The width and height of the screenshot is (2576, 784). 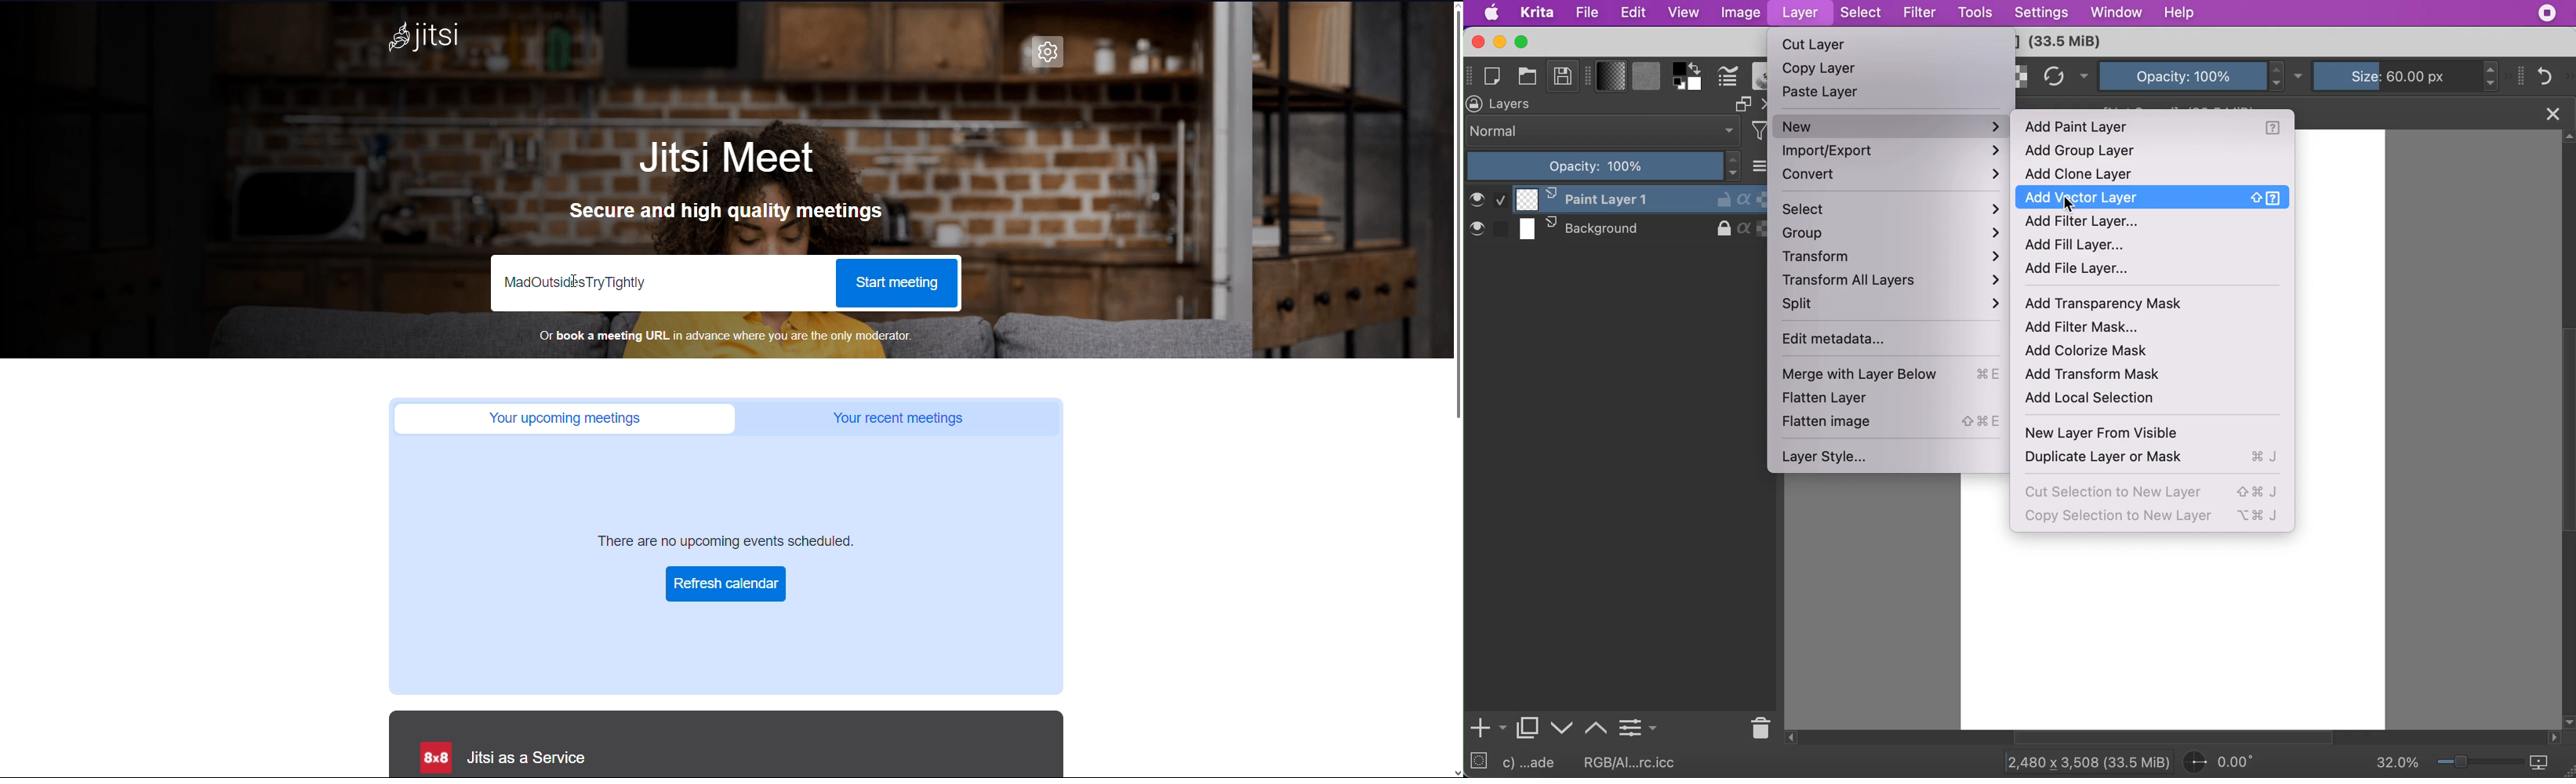 What do you see at coordinates (2100, 400) in the screenshot?
I see `add local selection` at bounding box center [2100, 400].